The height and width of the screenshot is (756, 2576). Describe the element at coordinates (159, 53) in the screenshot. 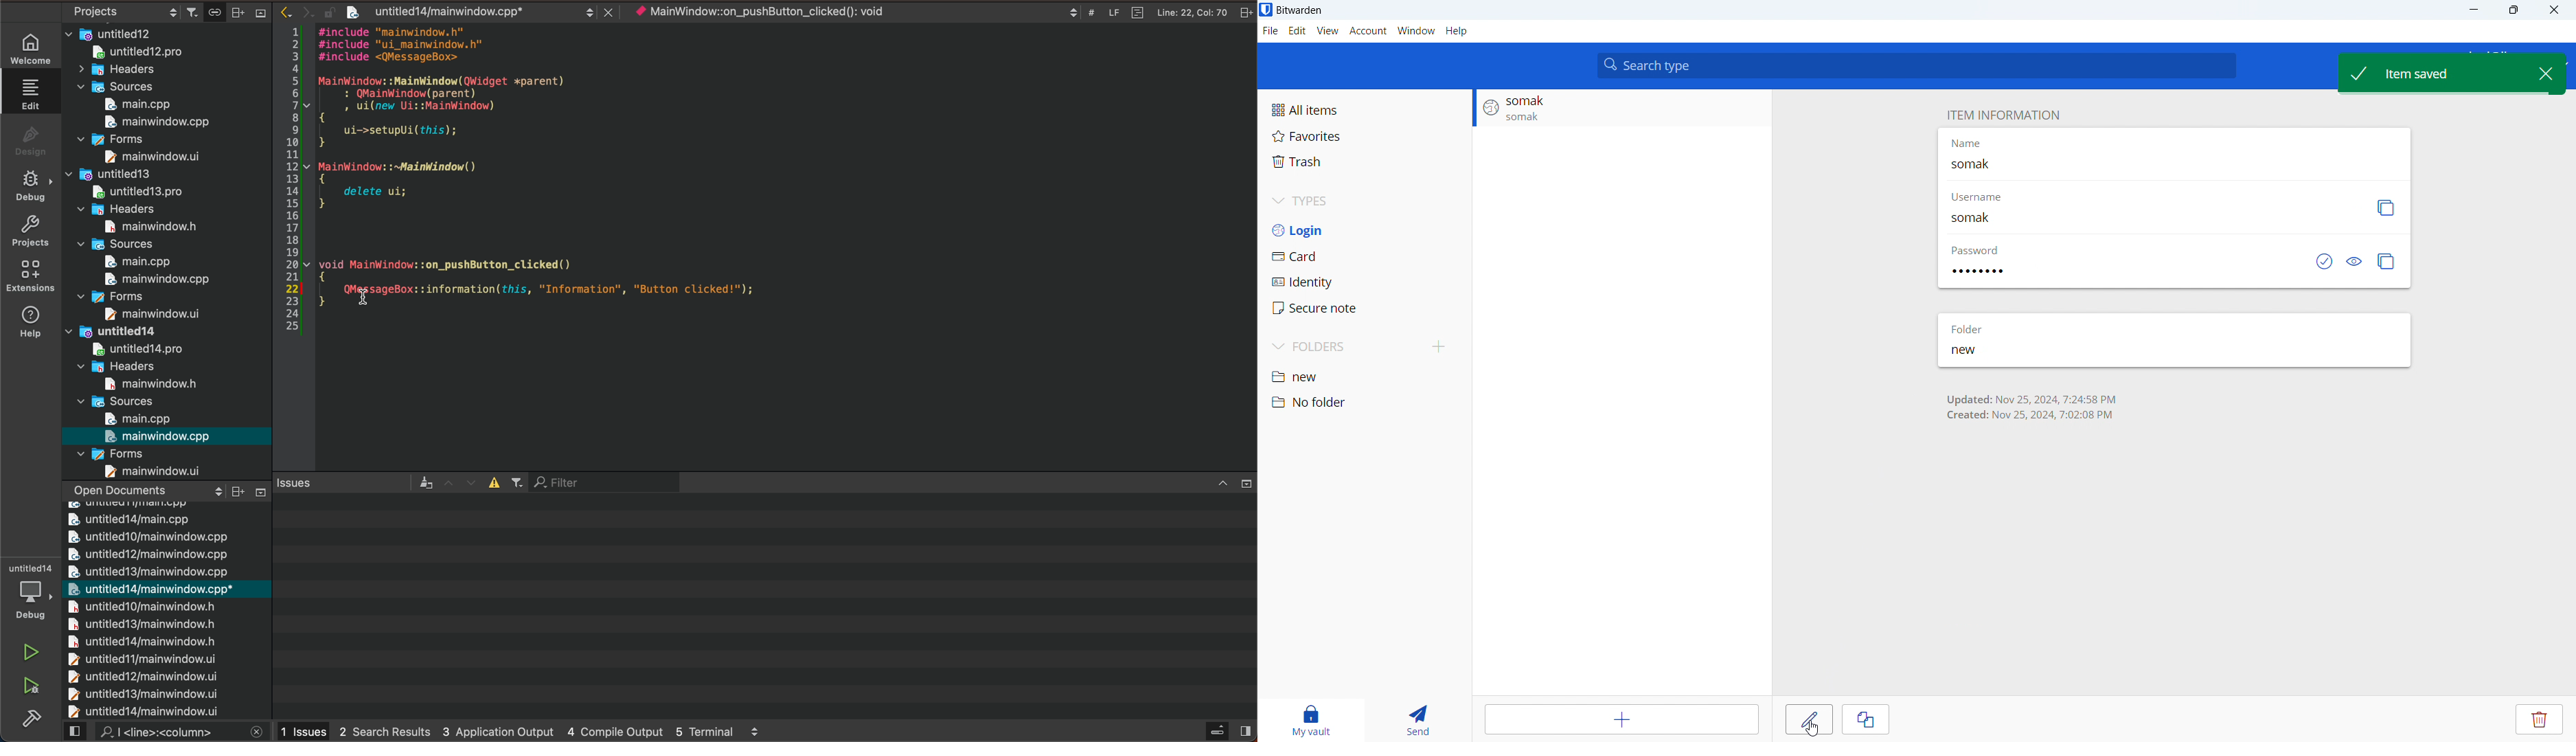

I see `untitled12.pro` at that location.